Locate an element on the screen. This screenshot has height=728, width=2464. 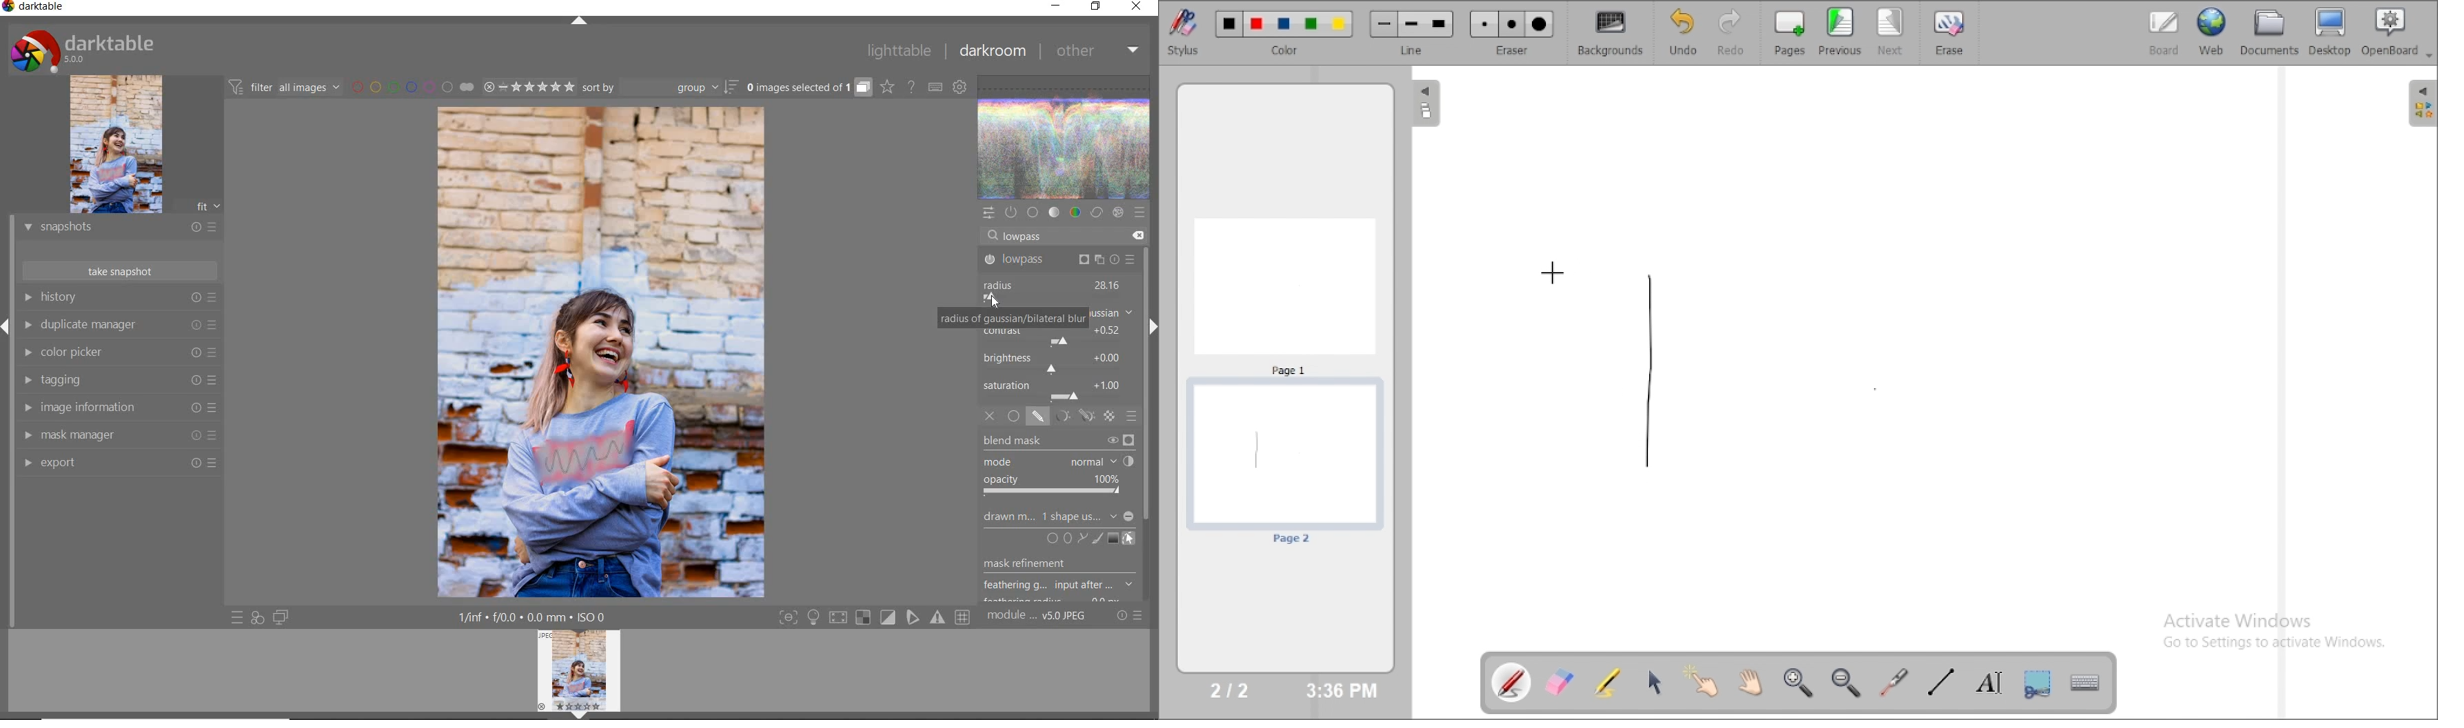
snapshots is located at coordinates (119, 230).